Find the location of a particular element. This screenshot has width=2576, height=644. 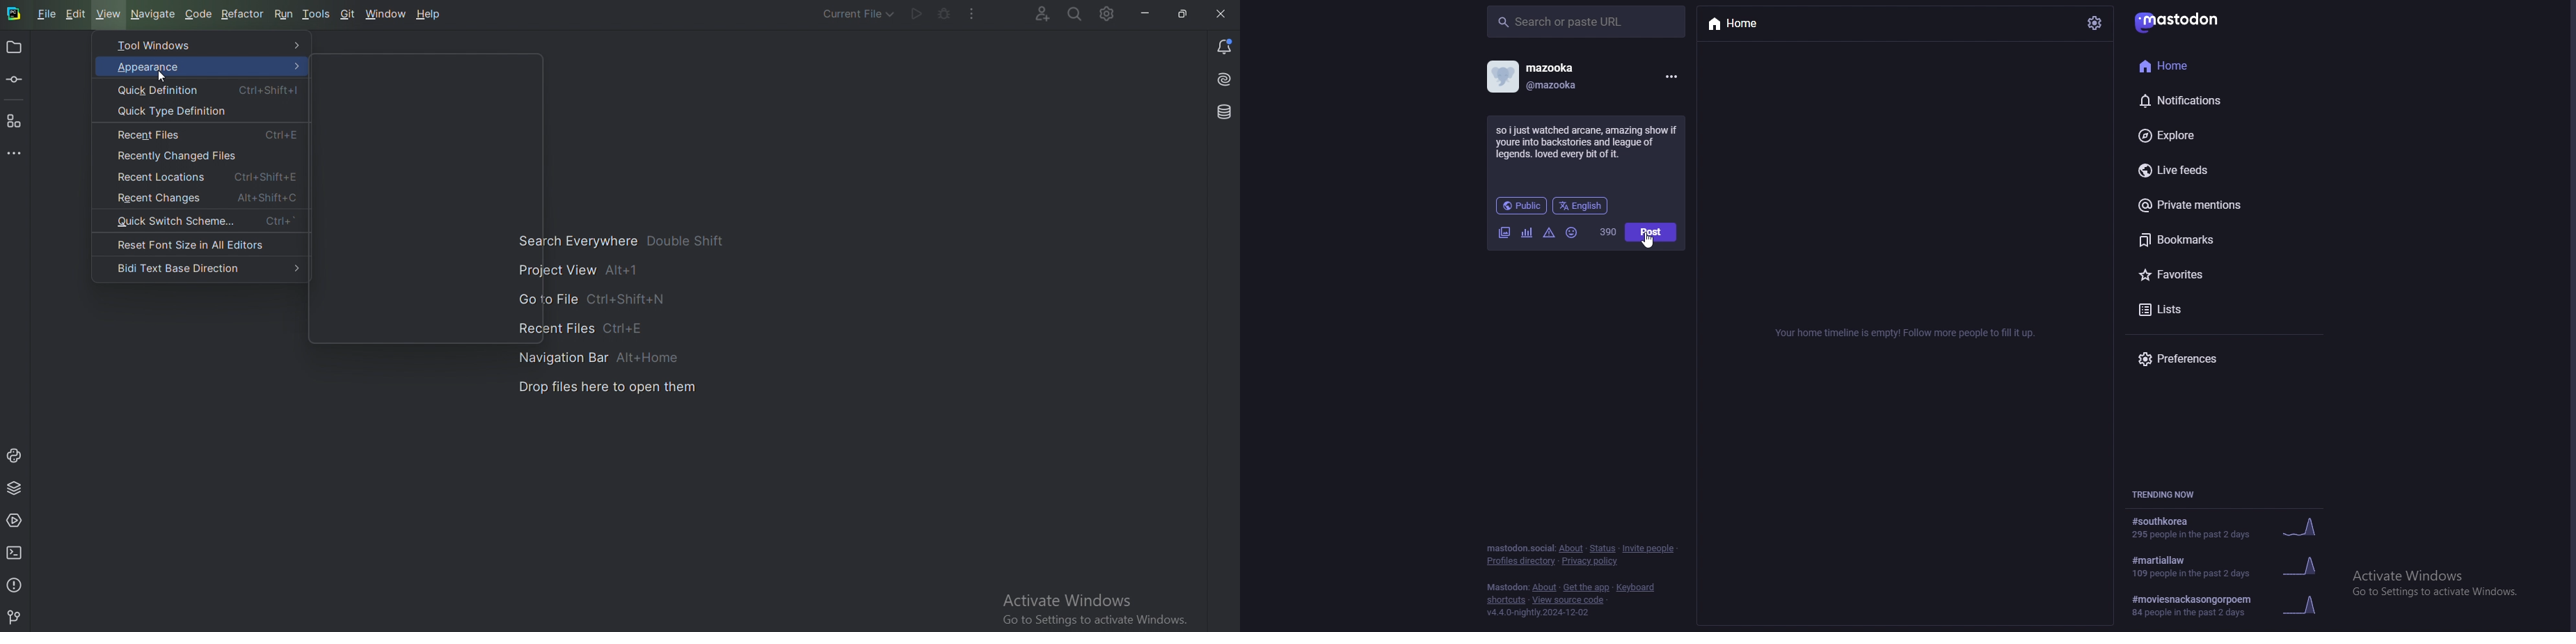

about is located at coordinates (1571, 548).